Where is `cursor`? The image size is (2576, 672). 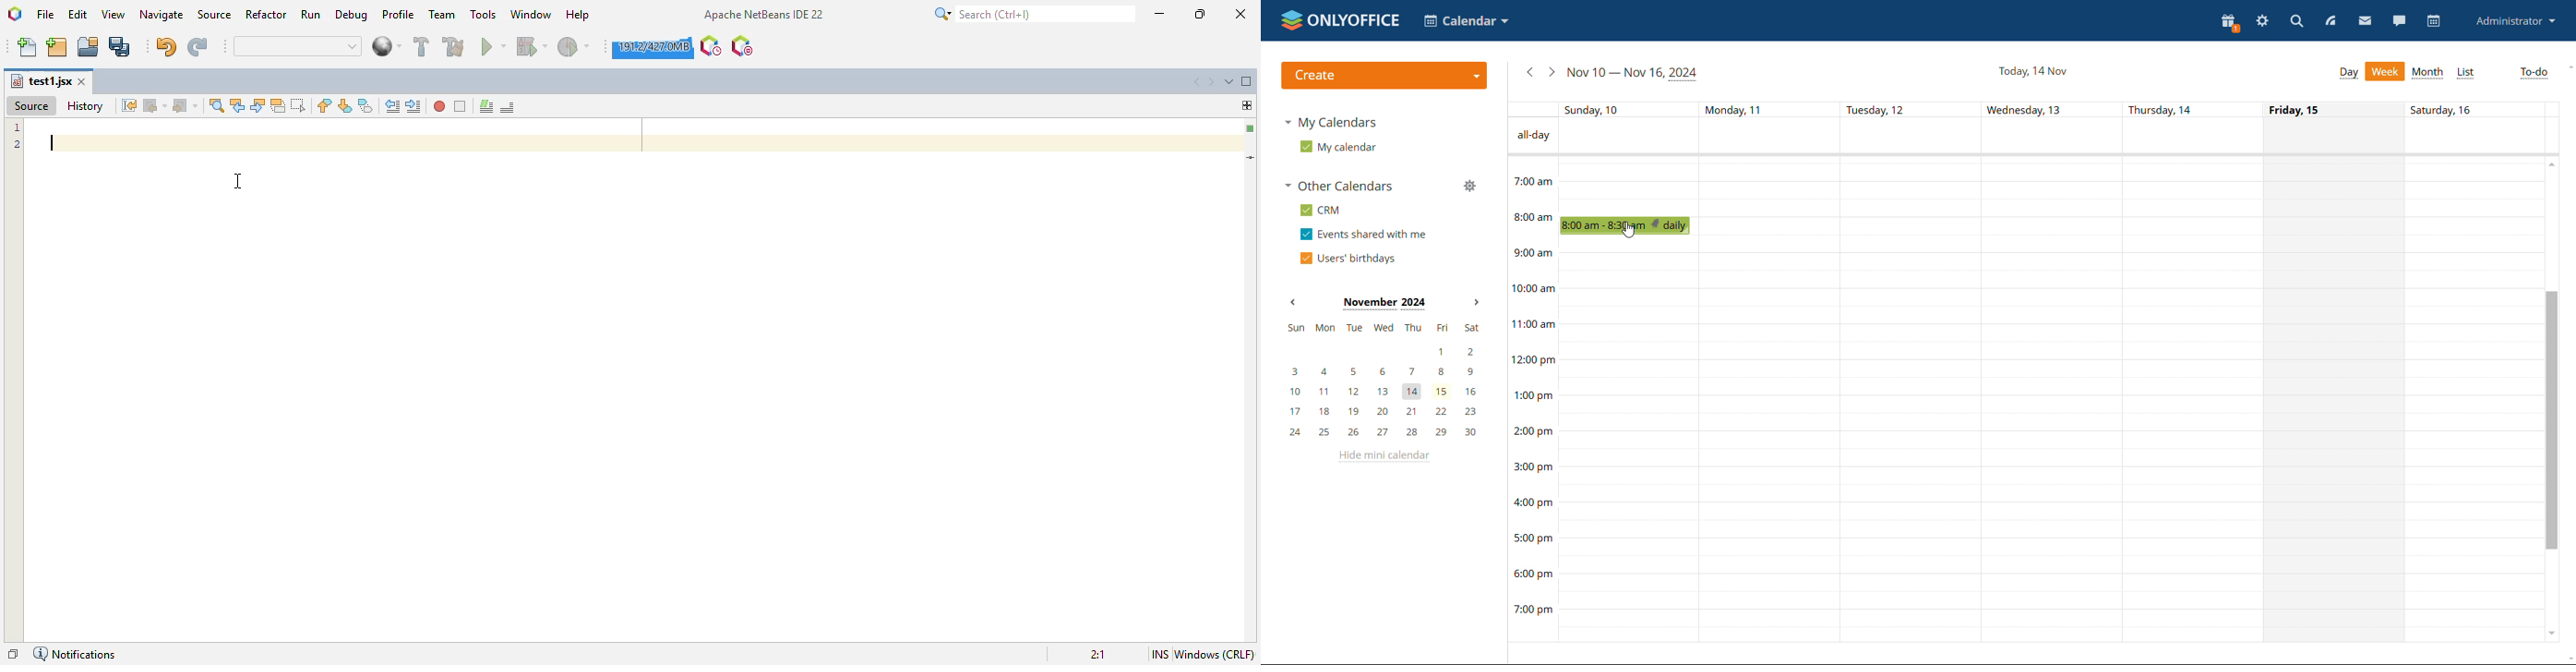
cursor is located at coordinates (1629, 229).